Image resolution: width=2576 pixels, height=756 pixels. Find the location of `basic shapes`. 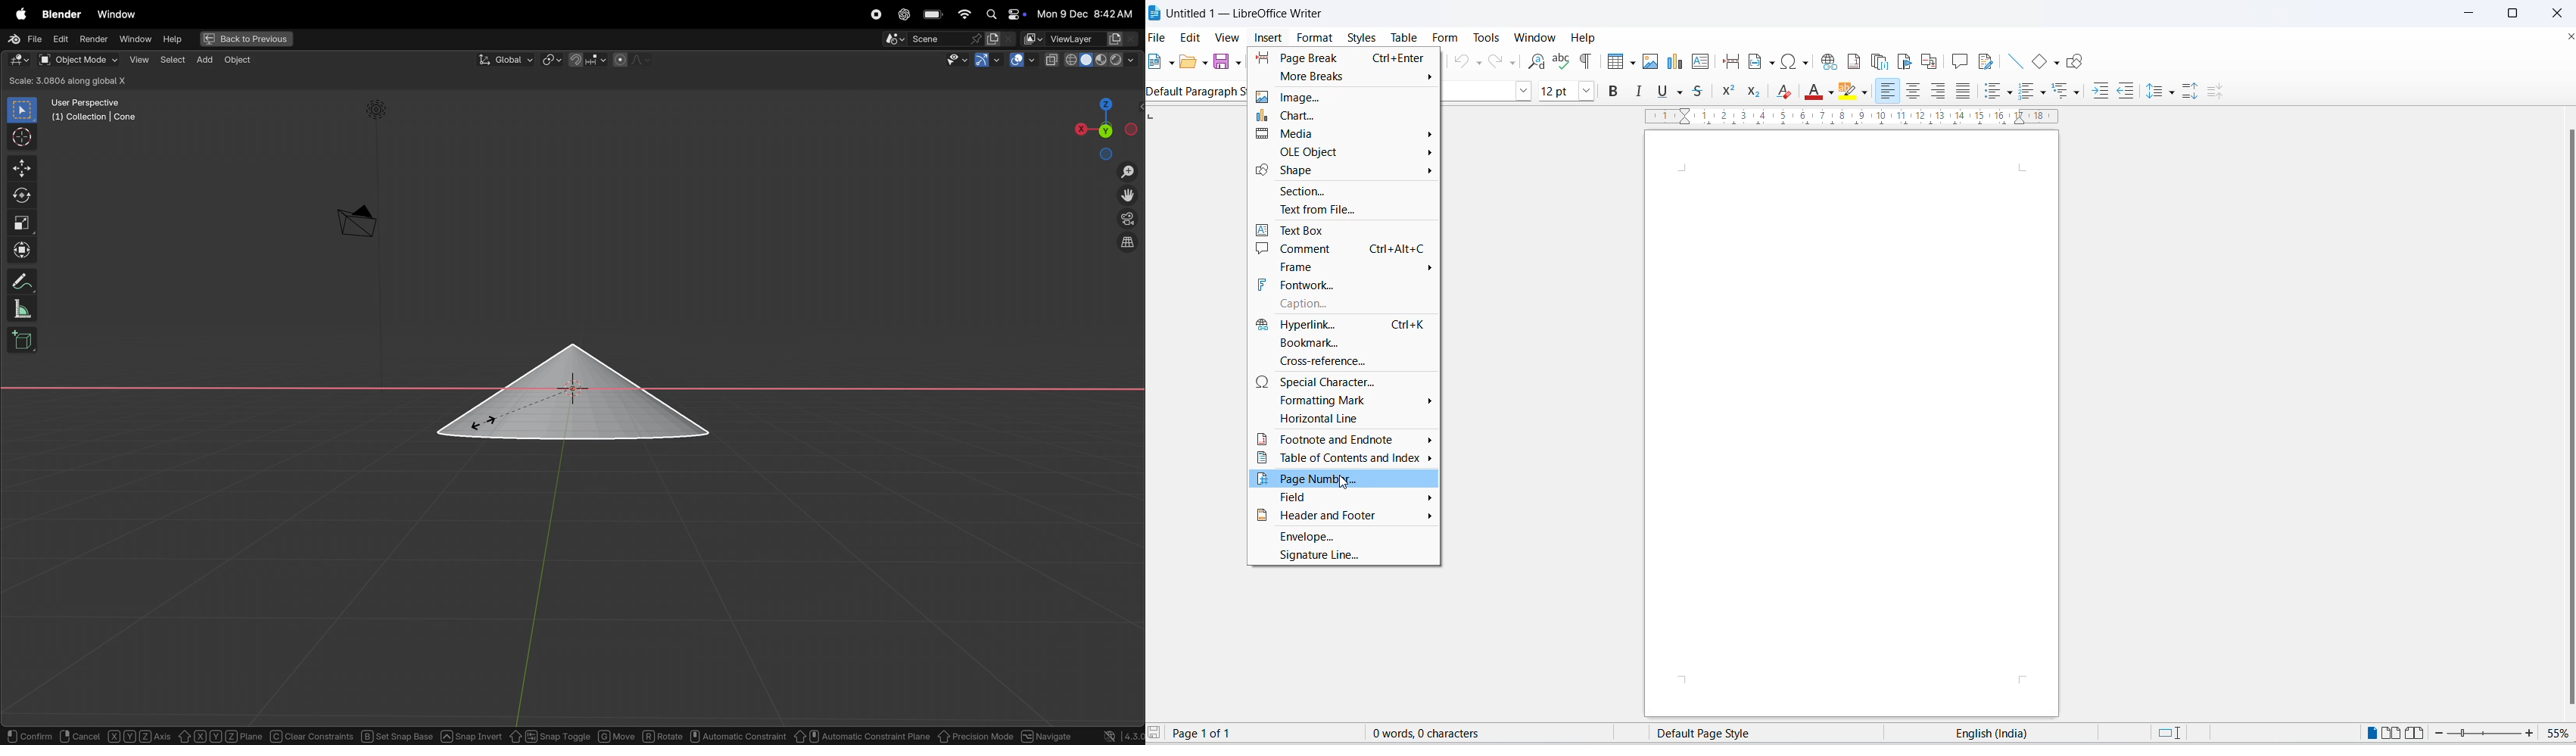

basic shapes is located at coordinates (2036, 61).